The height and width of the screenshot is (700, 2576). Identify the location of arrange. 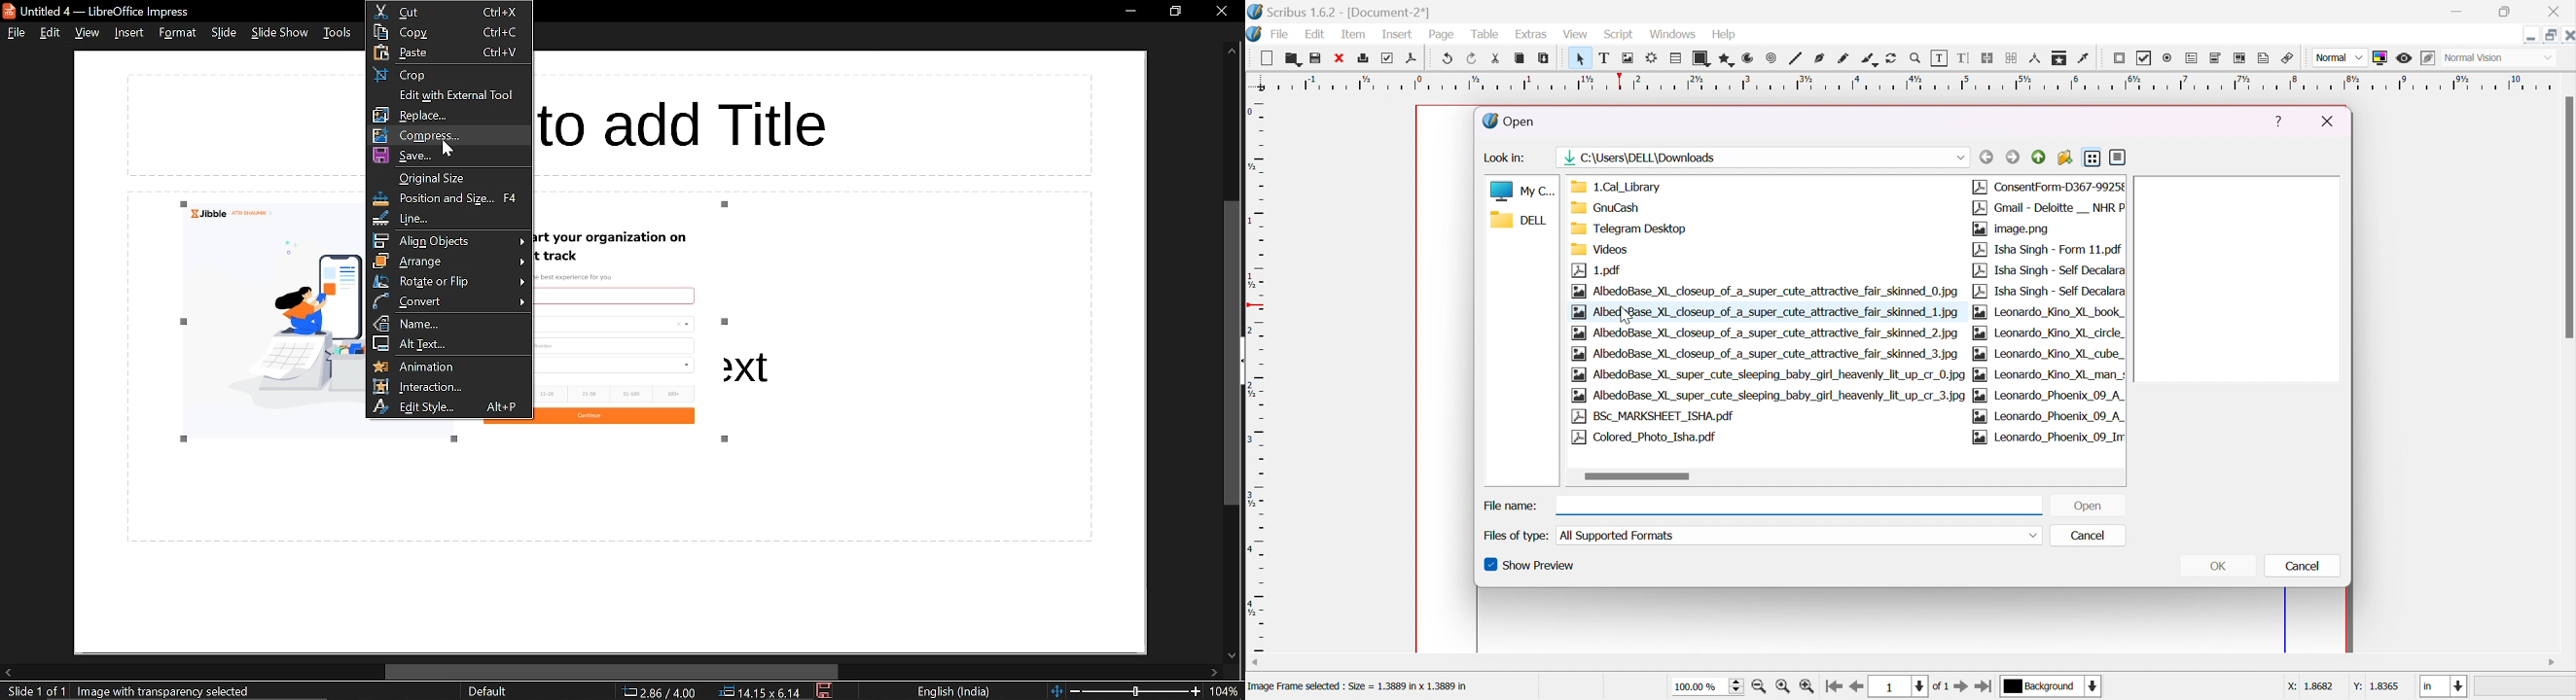
(449, 261).